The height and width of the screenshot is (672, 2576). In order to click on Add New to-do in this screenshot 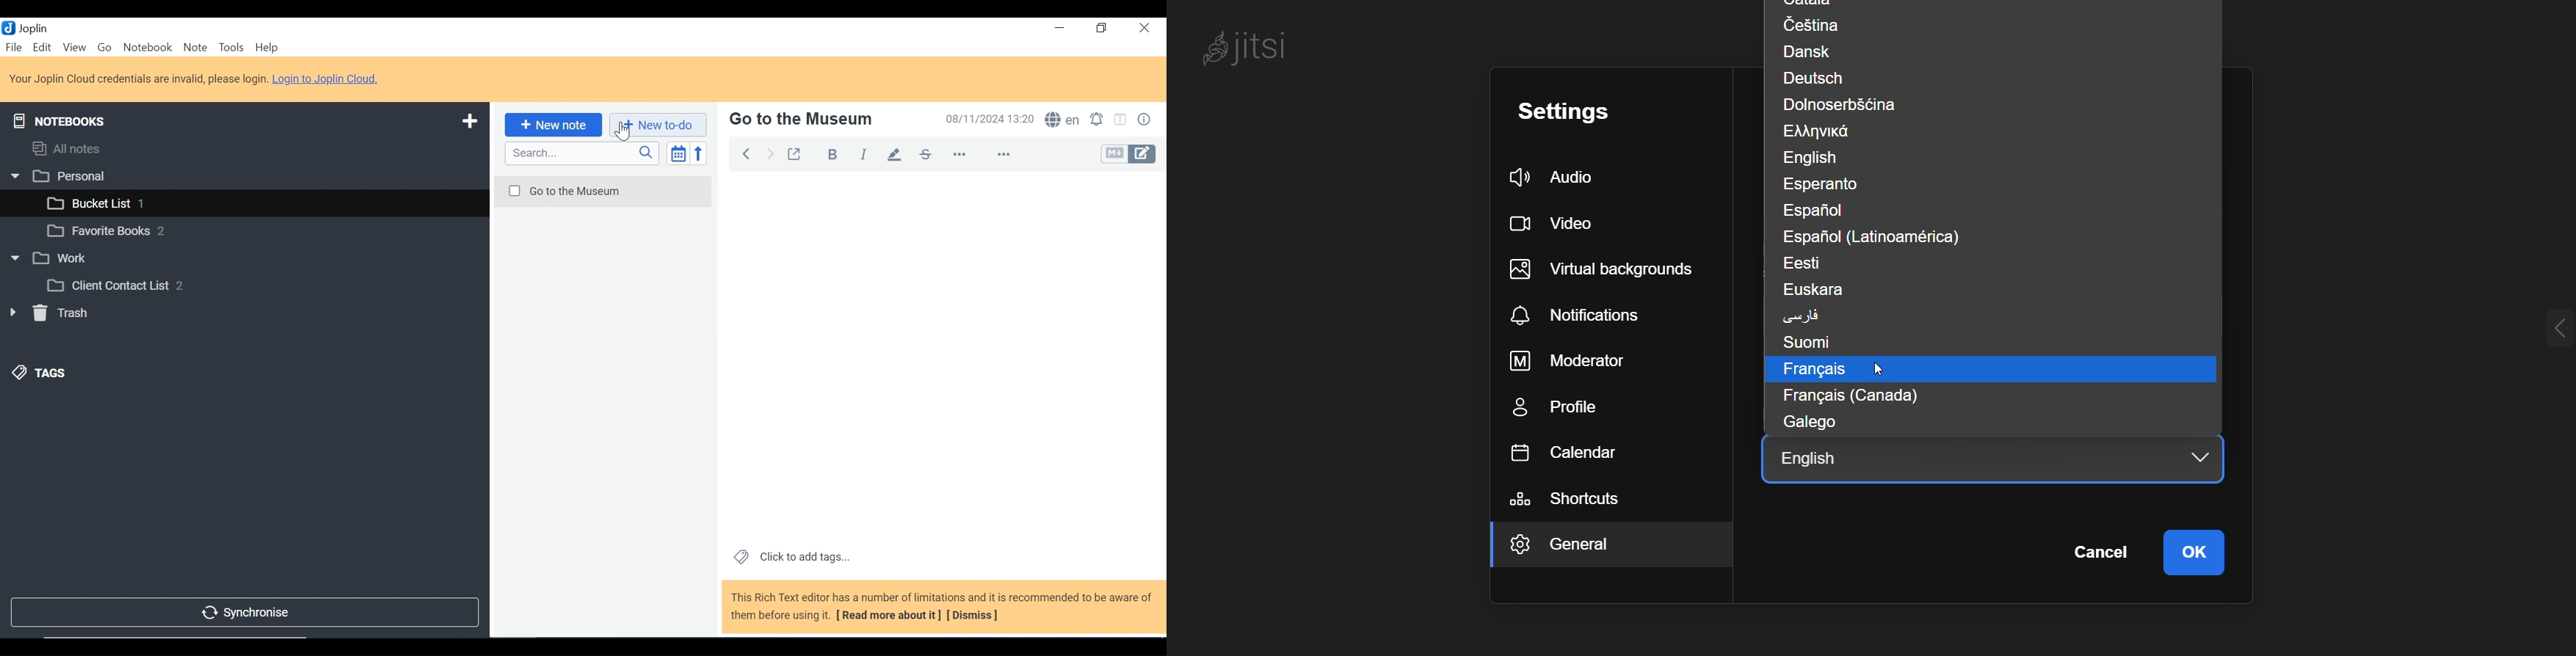, I will do `click(658, 125)`.